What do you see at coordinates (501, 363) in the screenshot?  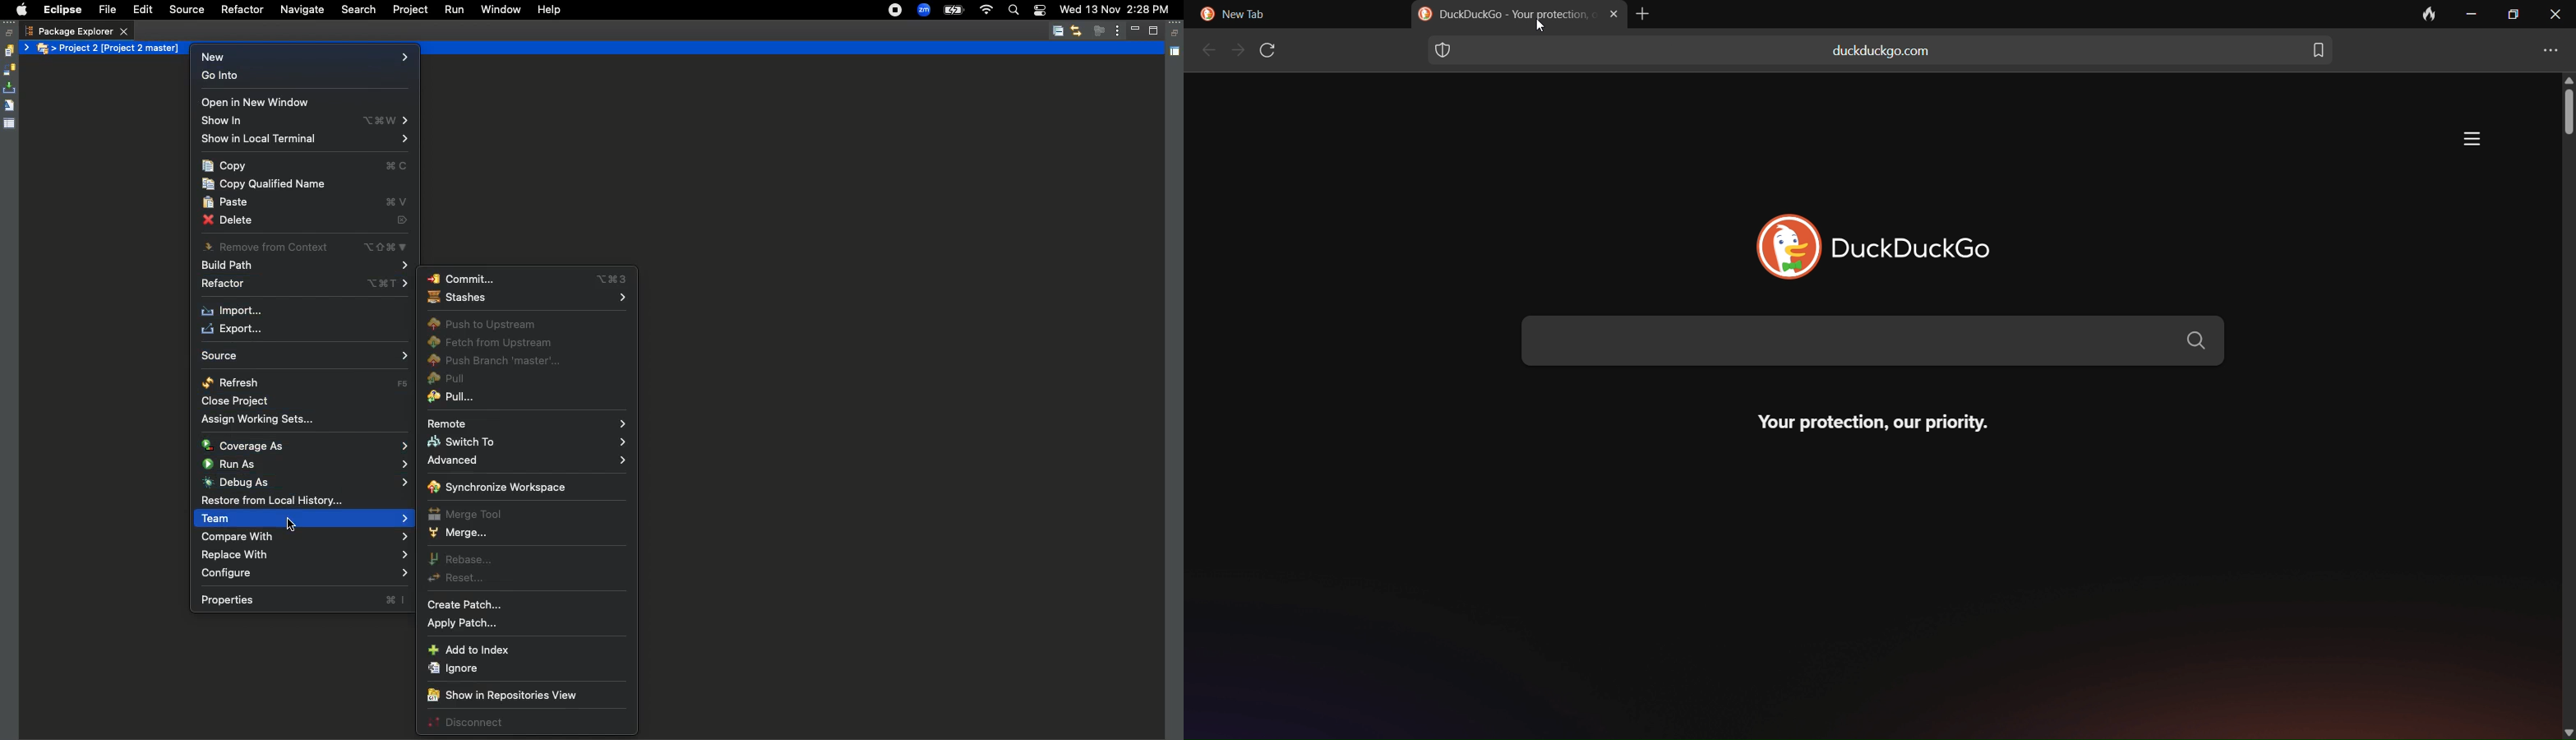 I see `Push branch master` at bounding box center [501, 363].